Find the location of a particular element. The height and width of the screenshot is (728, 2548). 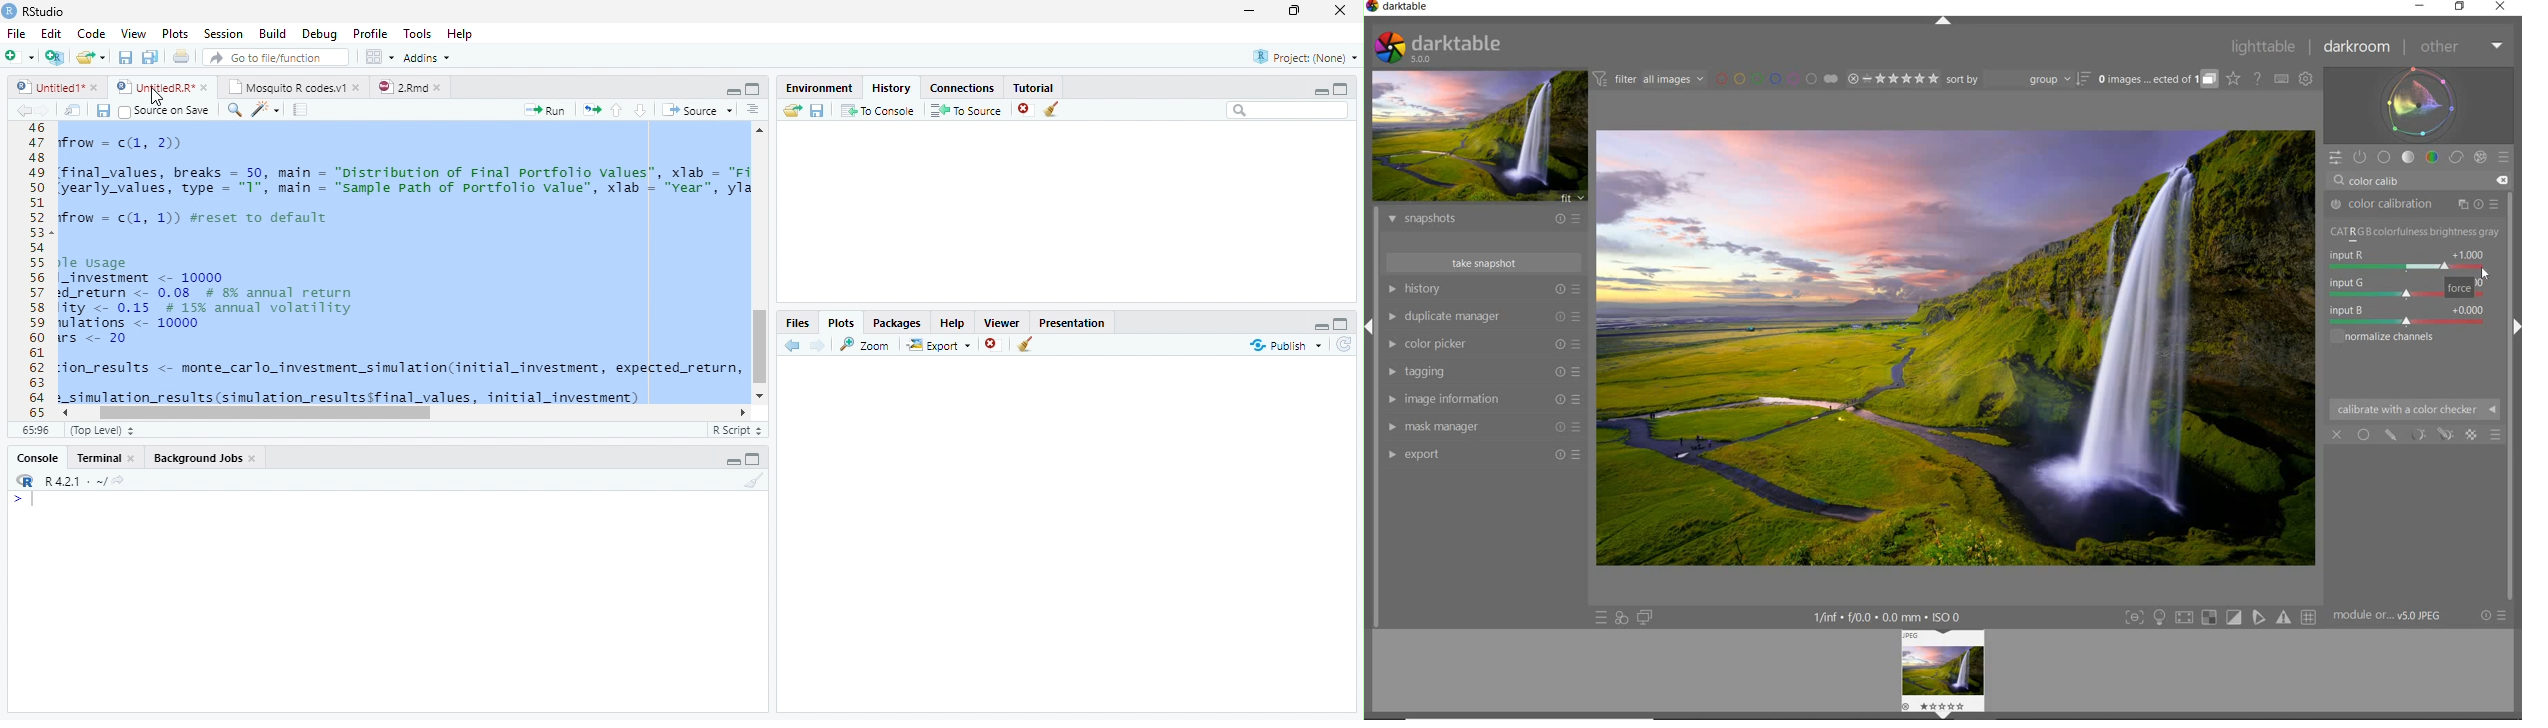

Refresh List is located at coordinates (1345, 345).